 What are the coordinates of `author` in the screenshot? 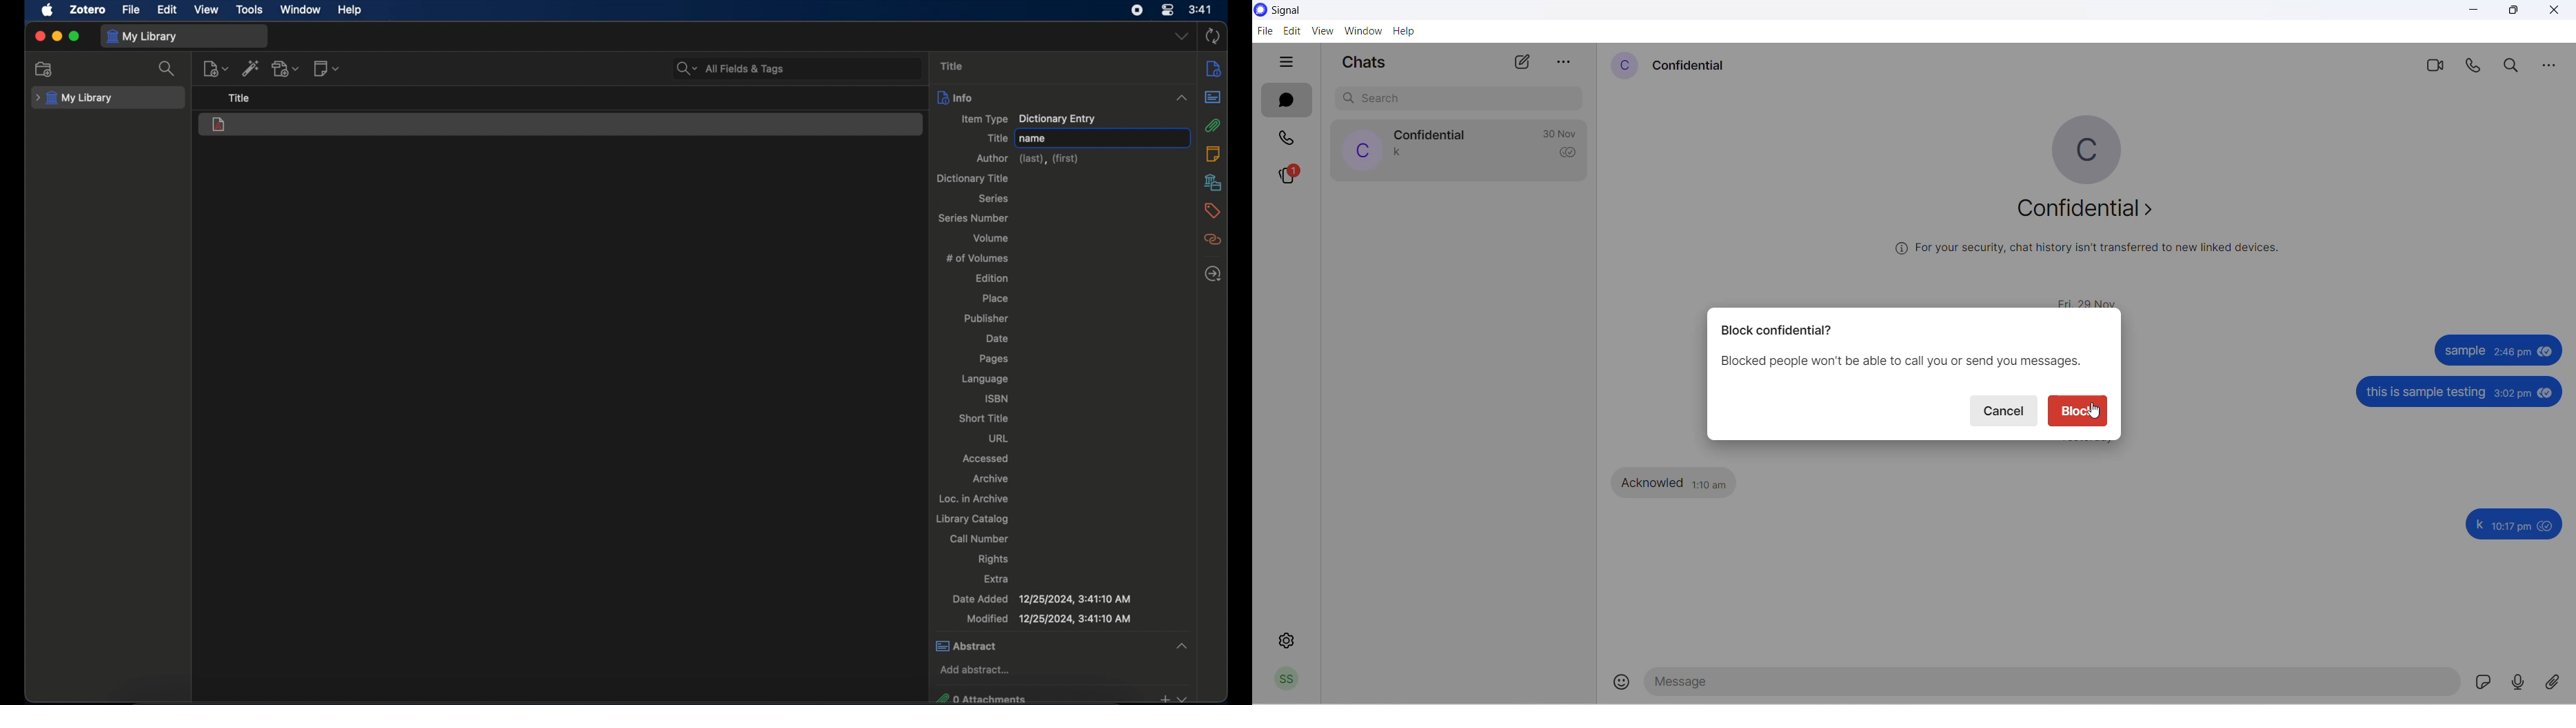 It's located at (1030, 159).